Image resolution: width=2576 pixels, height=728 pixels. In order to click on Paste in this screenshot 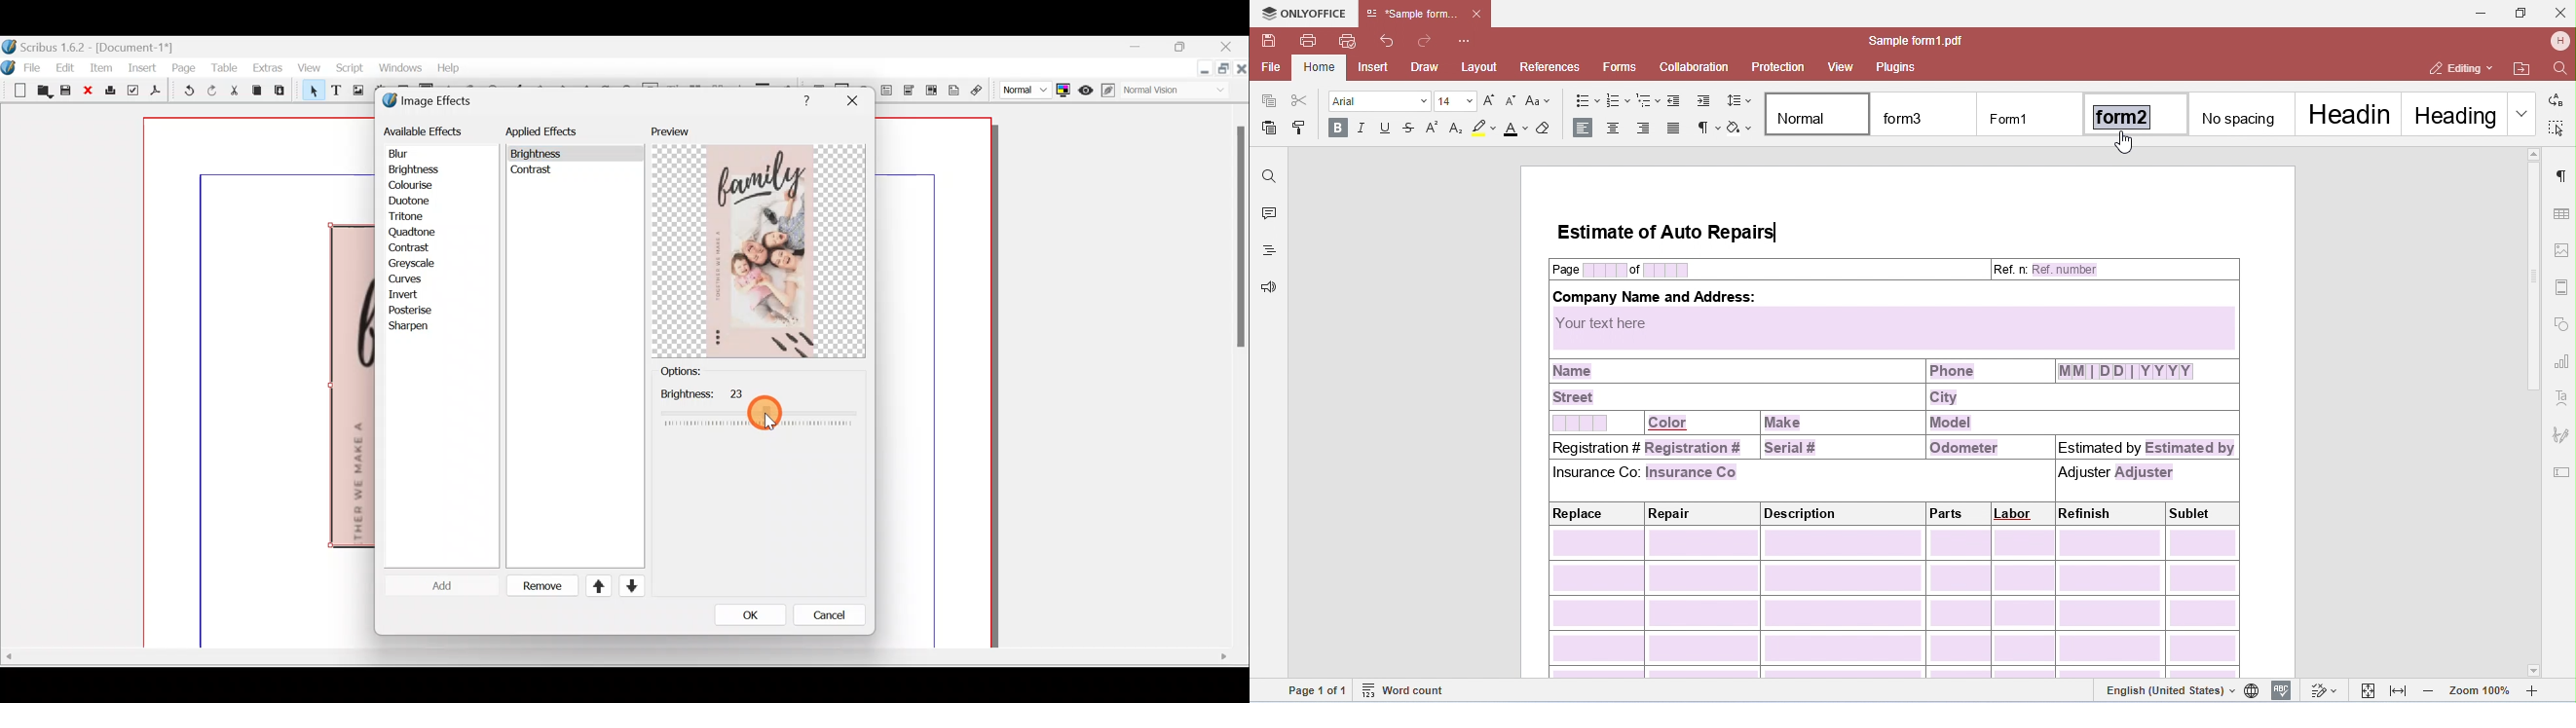, I will do `click(283, 92)`.